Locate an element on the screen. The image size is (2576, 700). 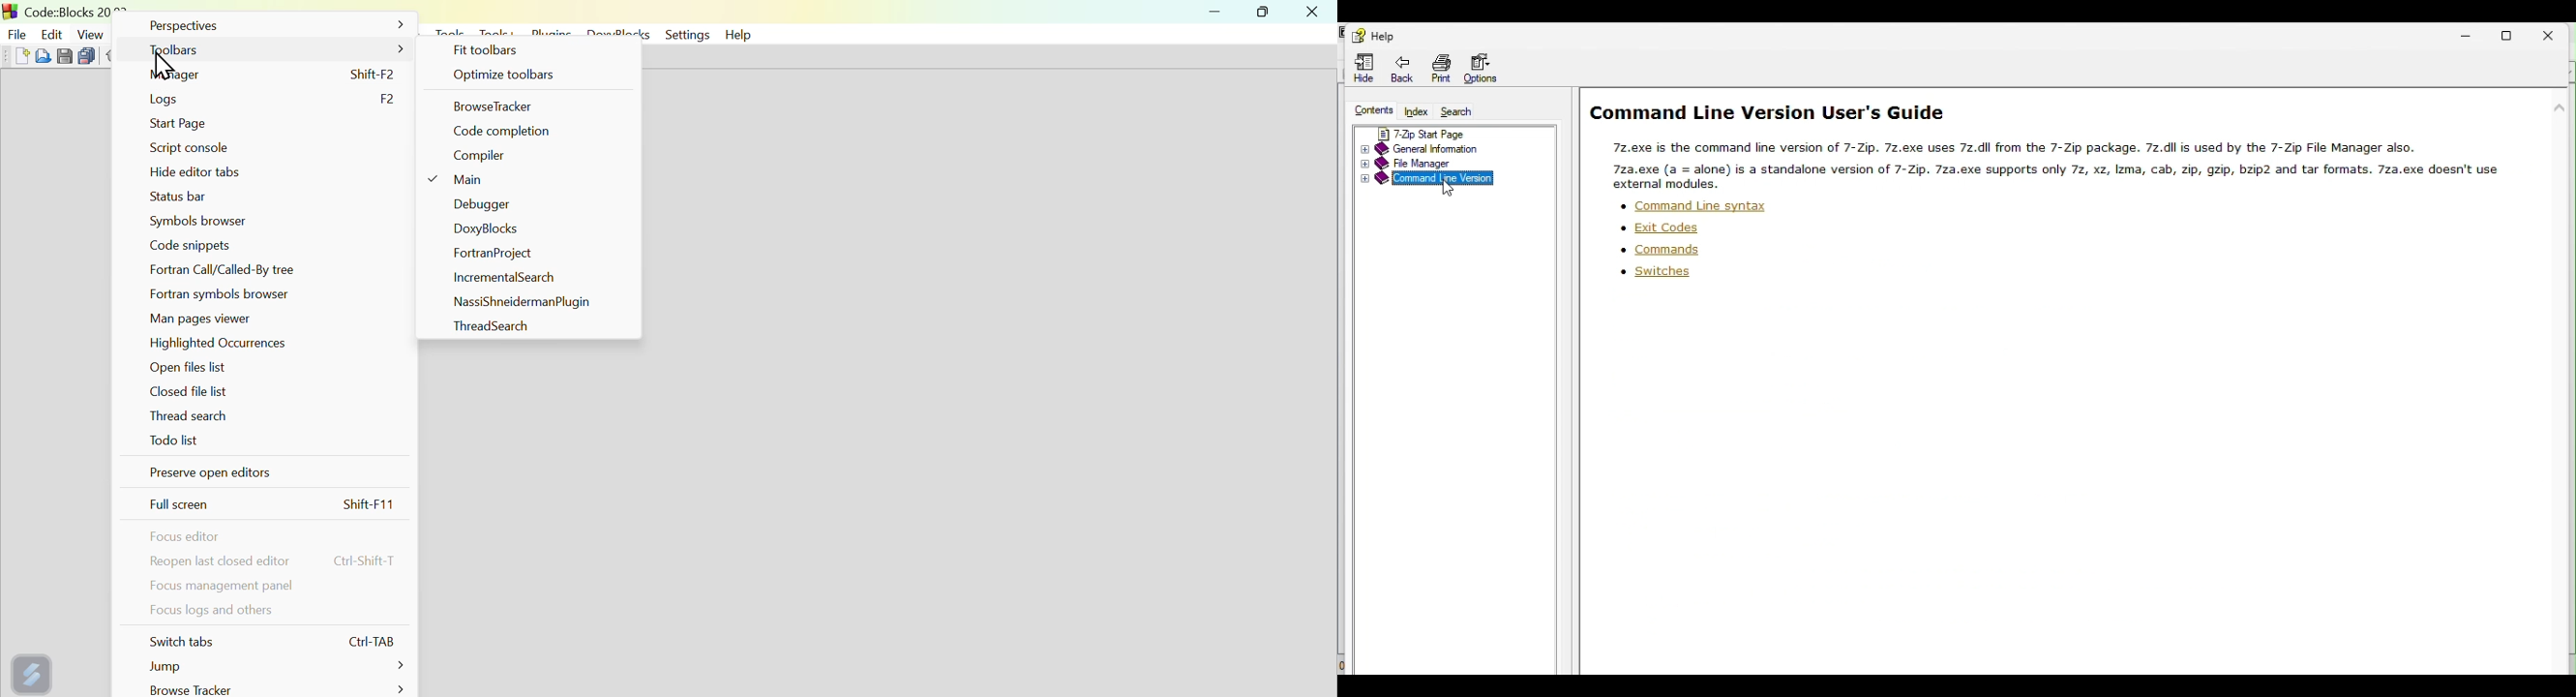
Hide editor tabs is located at coordinates (192, 174).